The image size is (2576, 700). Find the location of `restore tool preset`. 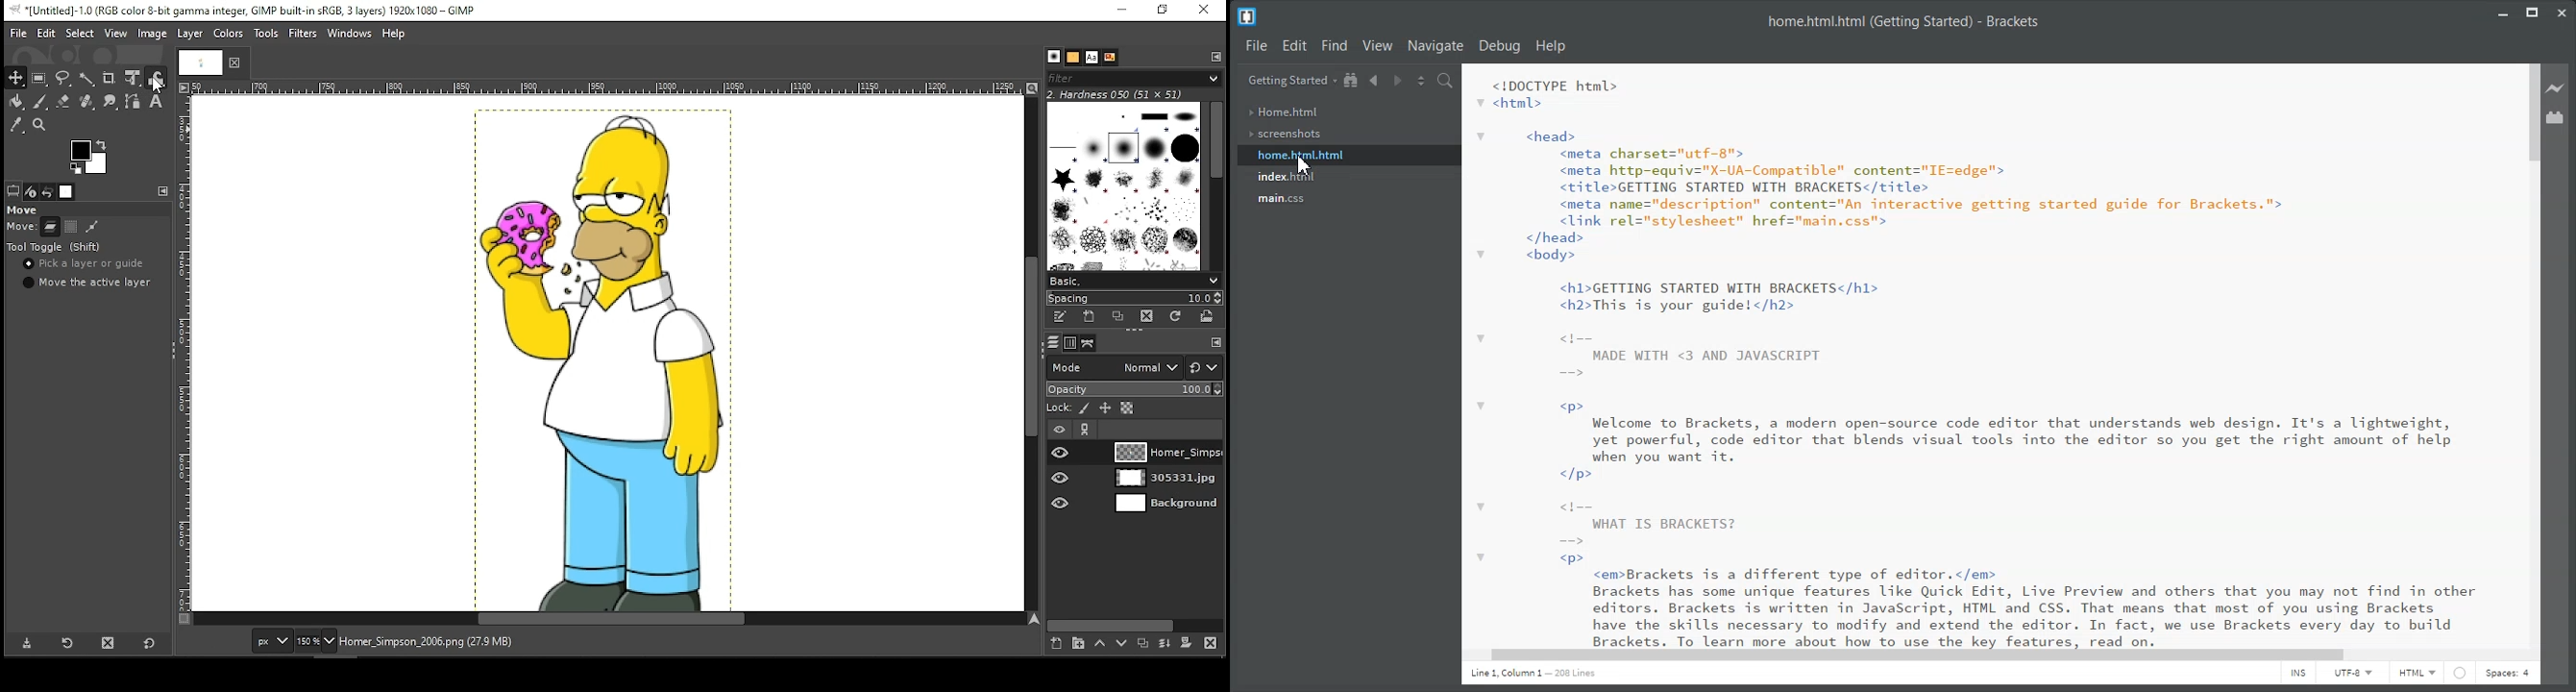

restore tool preset is located at coordinates (66, 642).